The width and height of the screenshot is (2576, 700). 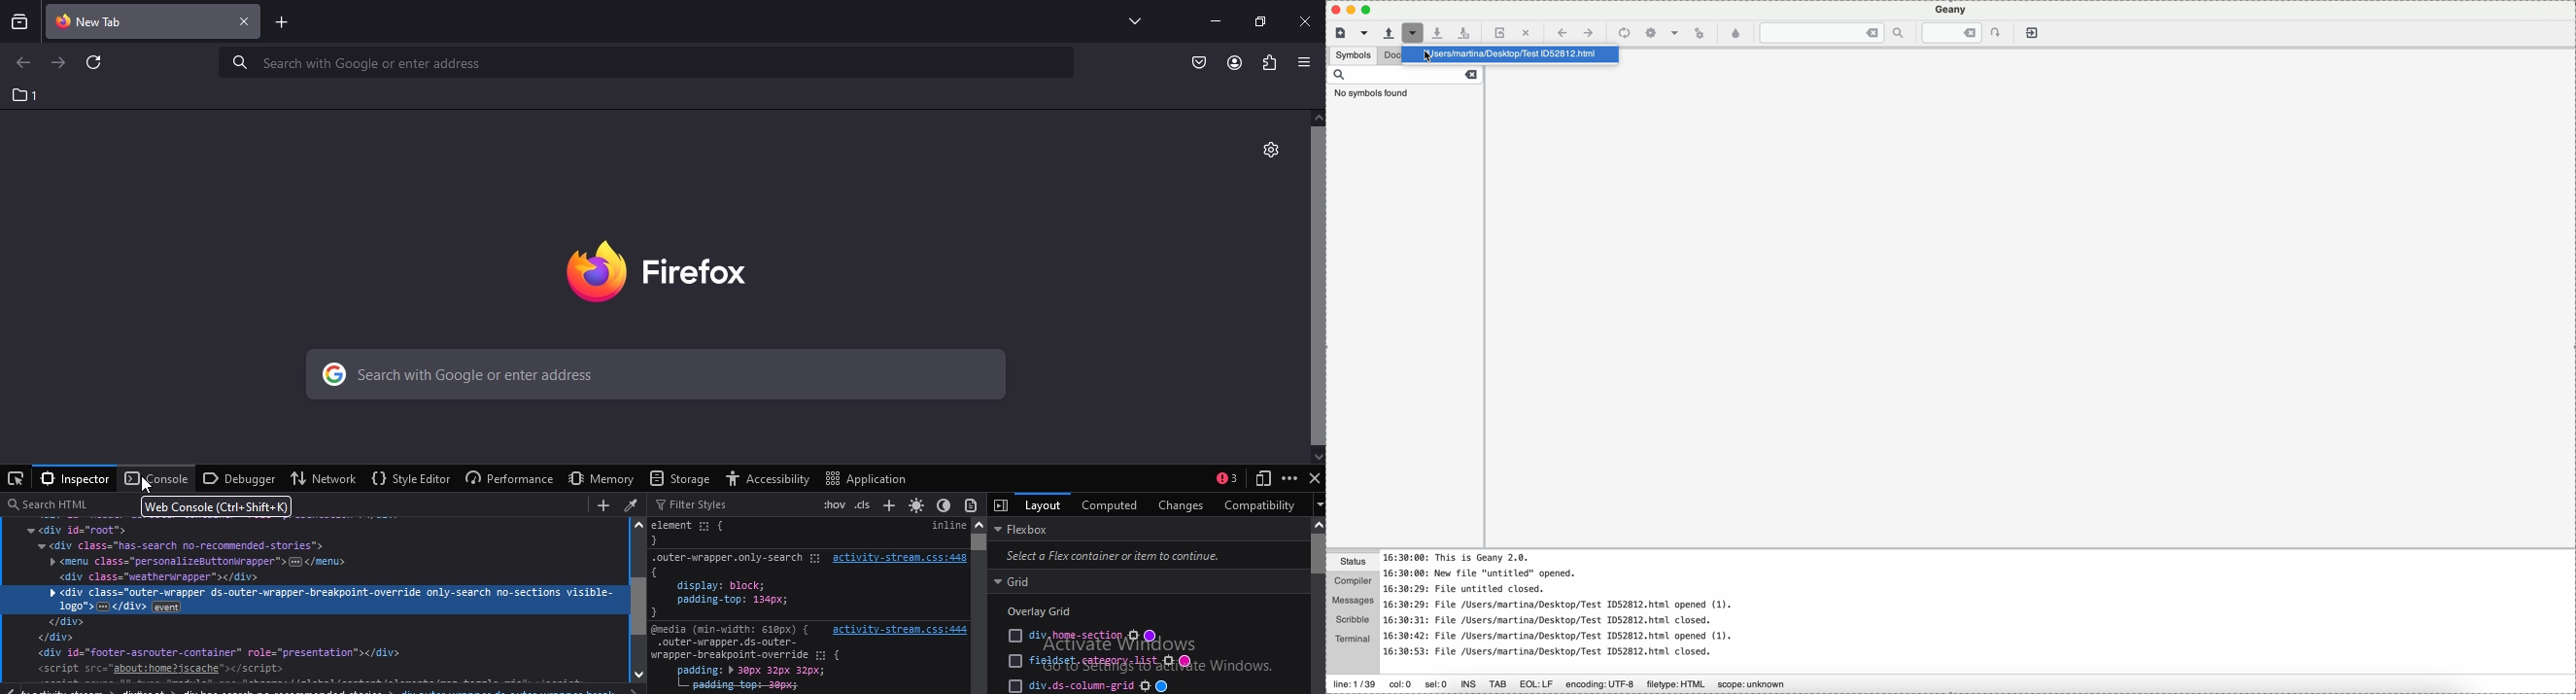 I want to click on account, so click(x=1235, y=62).